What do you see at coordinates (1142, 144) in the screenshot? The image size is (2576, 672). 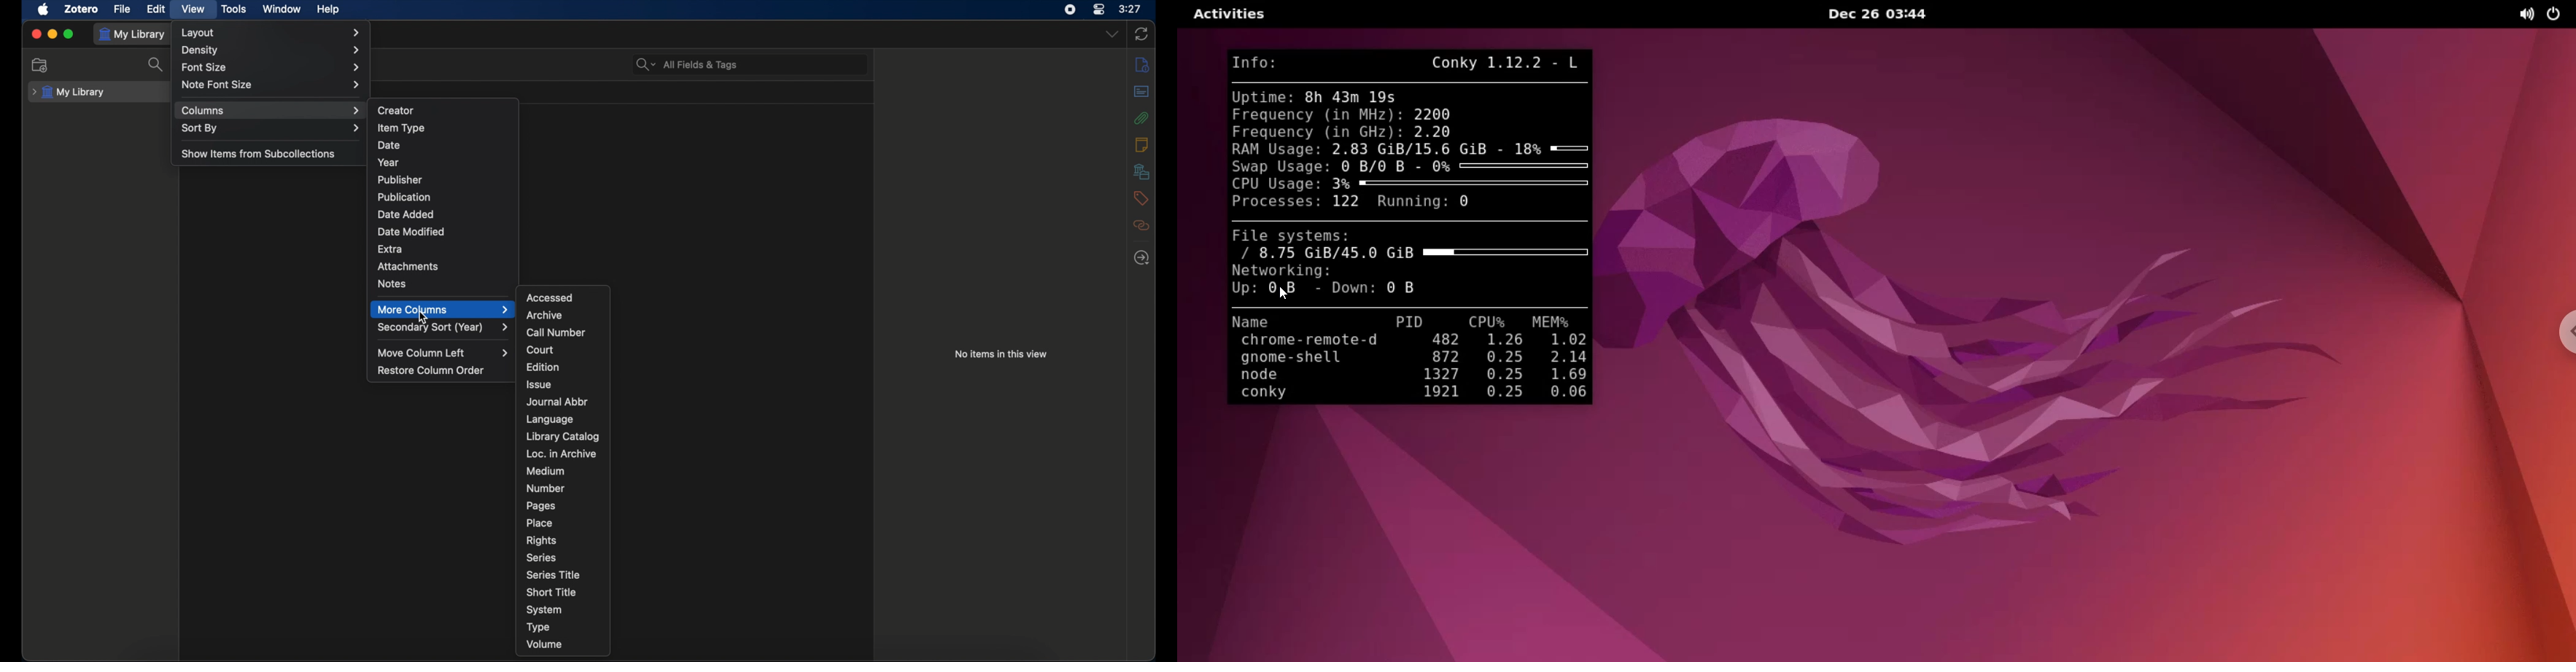 I see `info` at bounding box center [1142, 144].